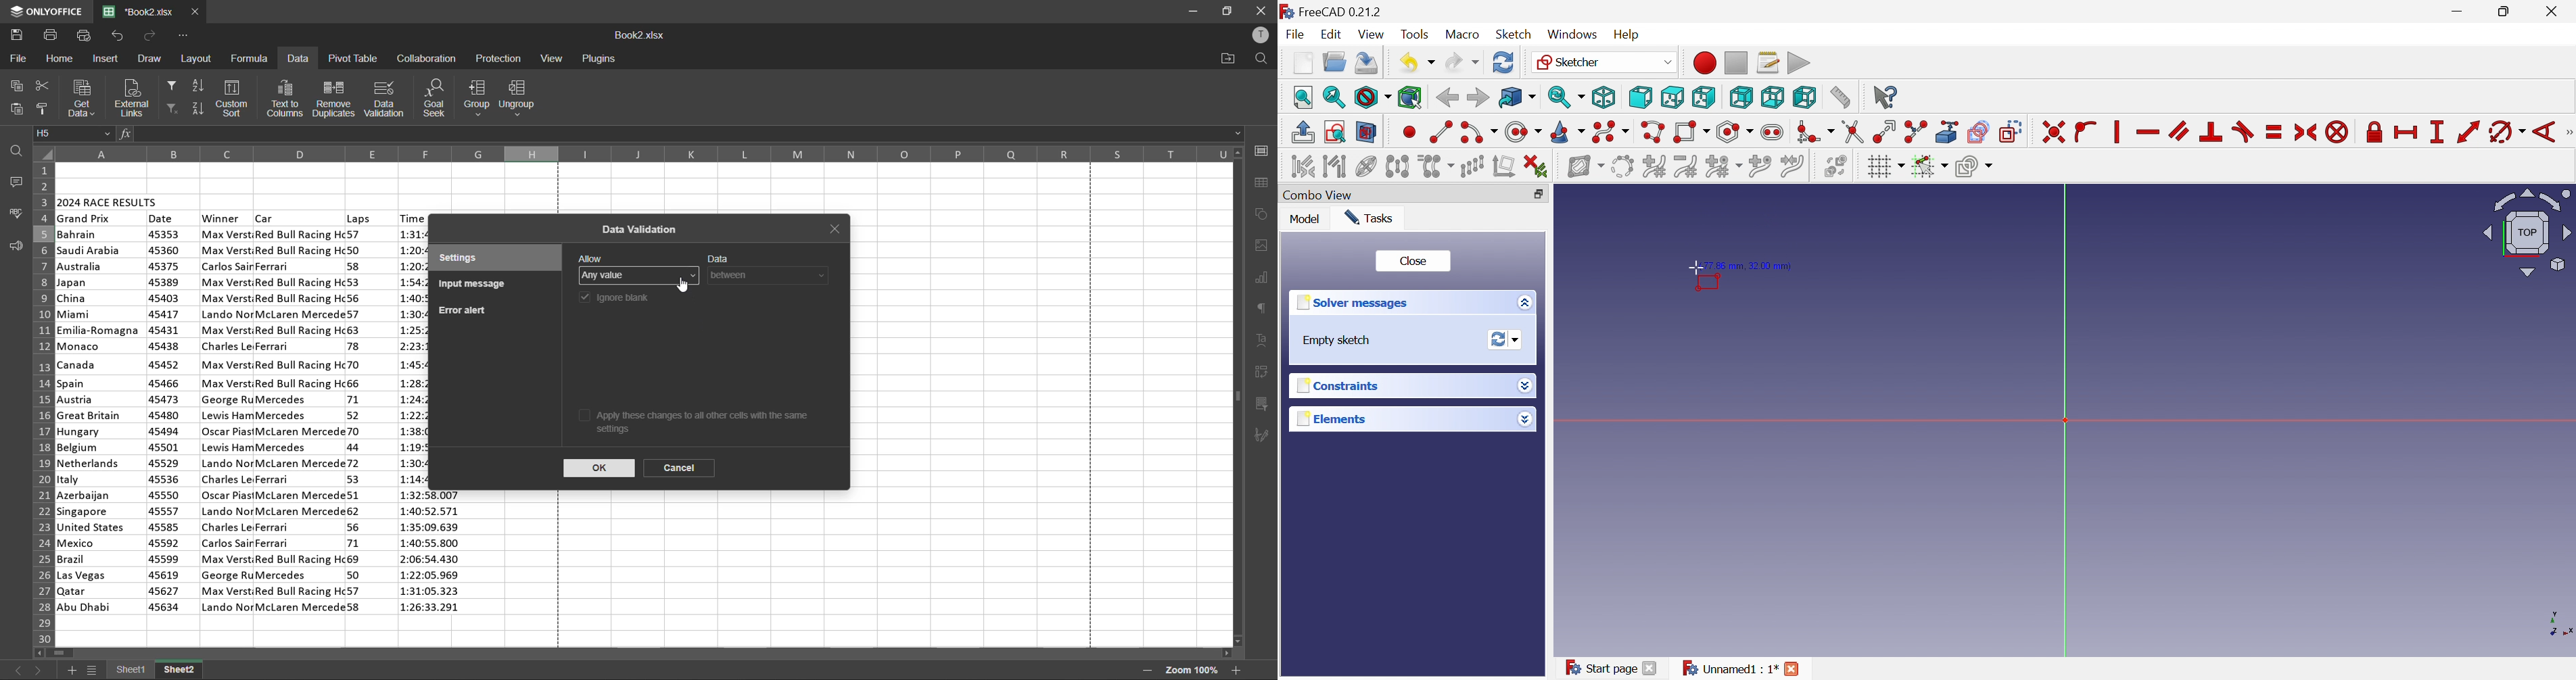  Describe the element at coordinates (1229, 59) in the screenshot. I see `open location` at that location.